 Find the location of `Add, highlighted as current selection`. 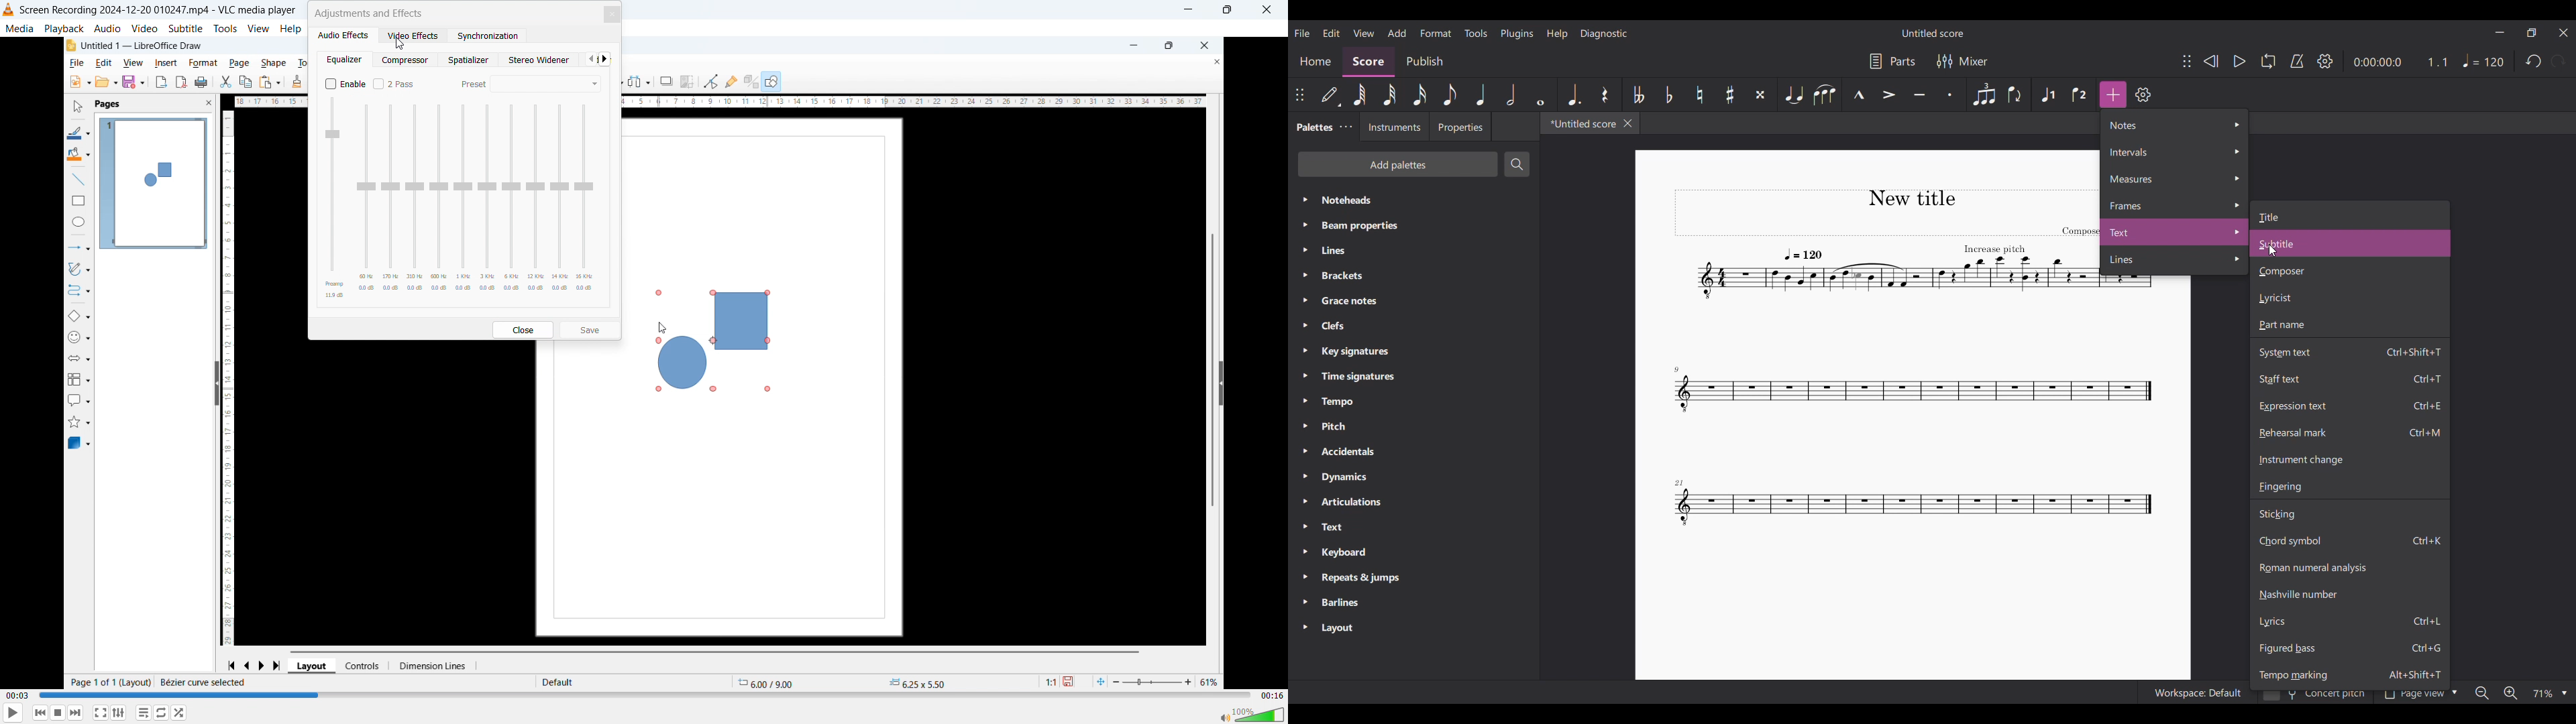

Add, highlighted as current selection is located at coordinates (2113, 95).